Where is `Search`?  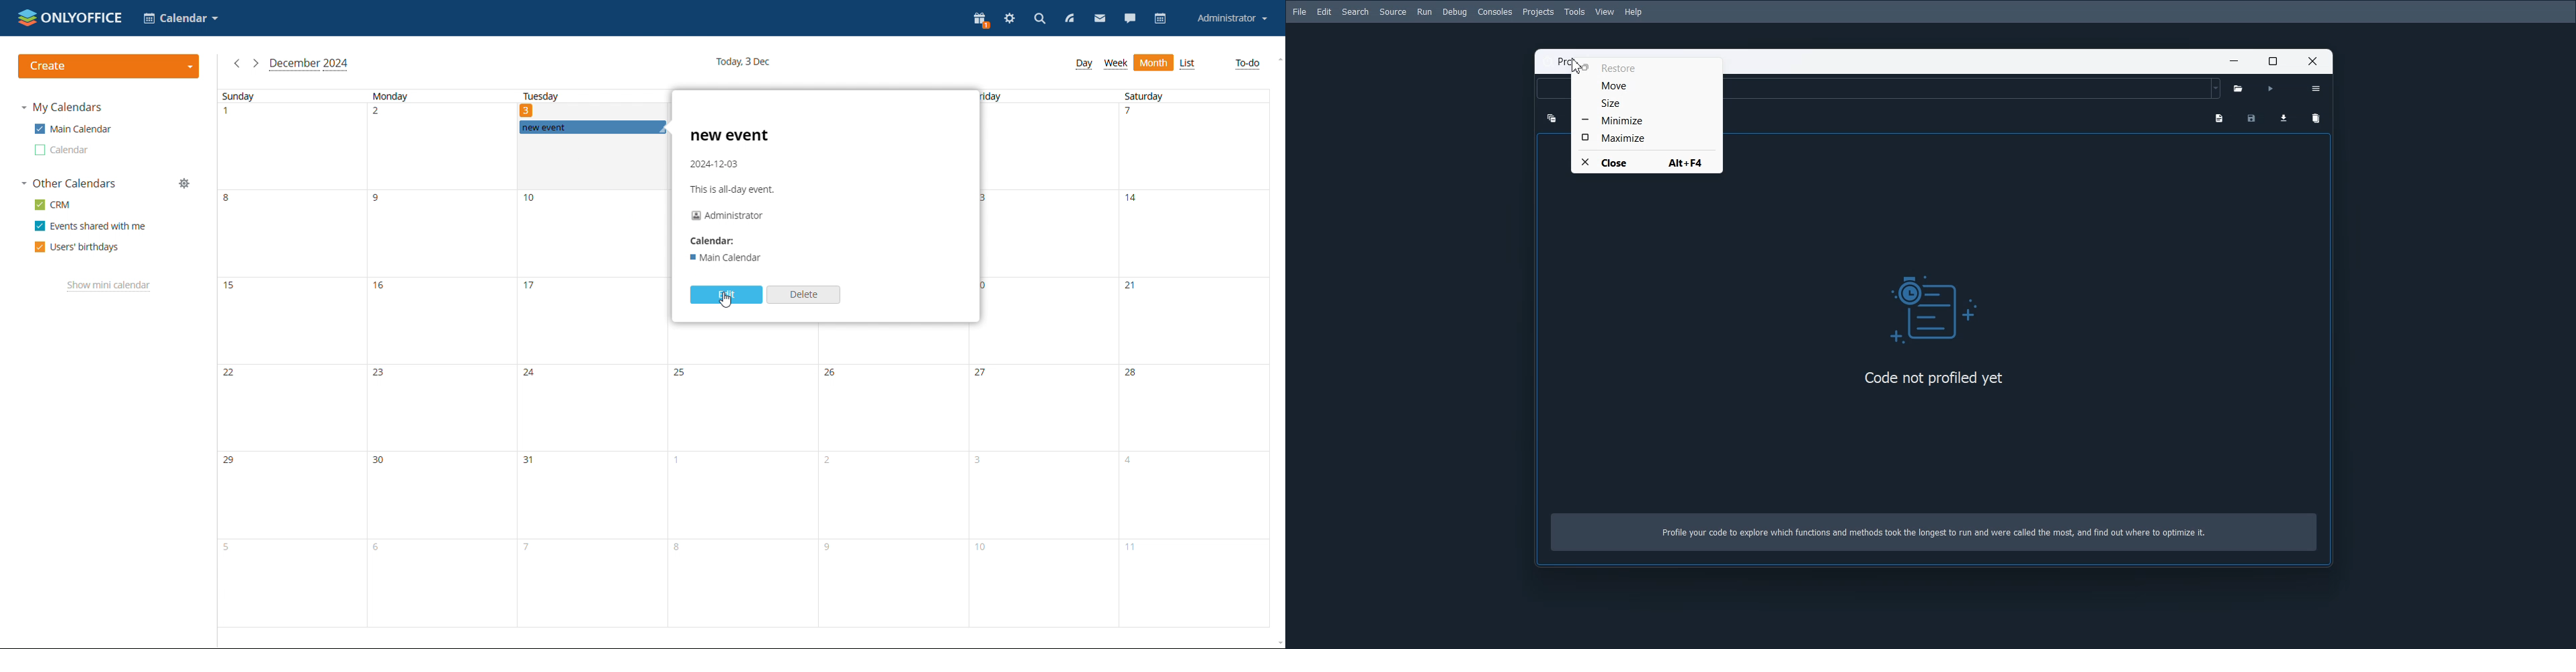 Search is located at coordinates (1356, 11).